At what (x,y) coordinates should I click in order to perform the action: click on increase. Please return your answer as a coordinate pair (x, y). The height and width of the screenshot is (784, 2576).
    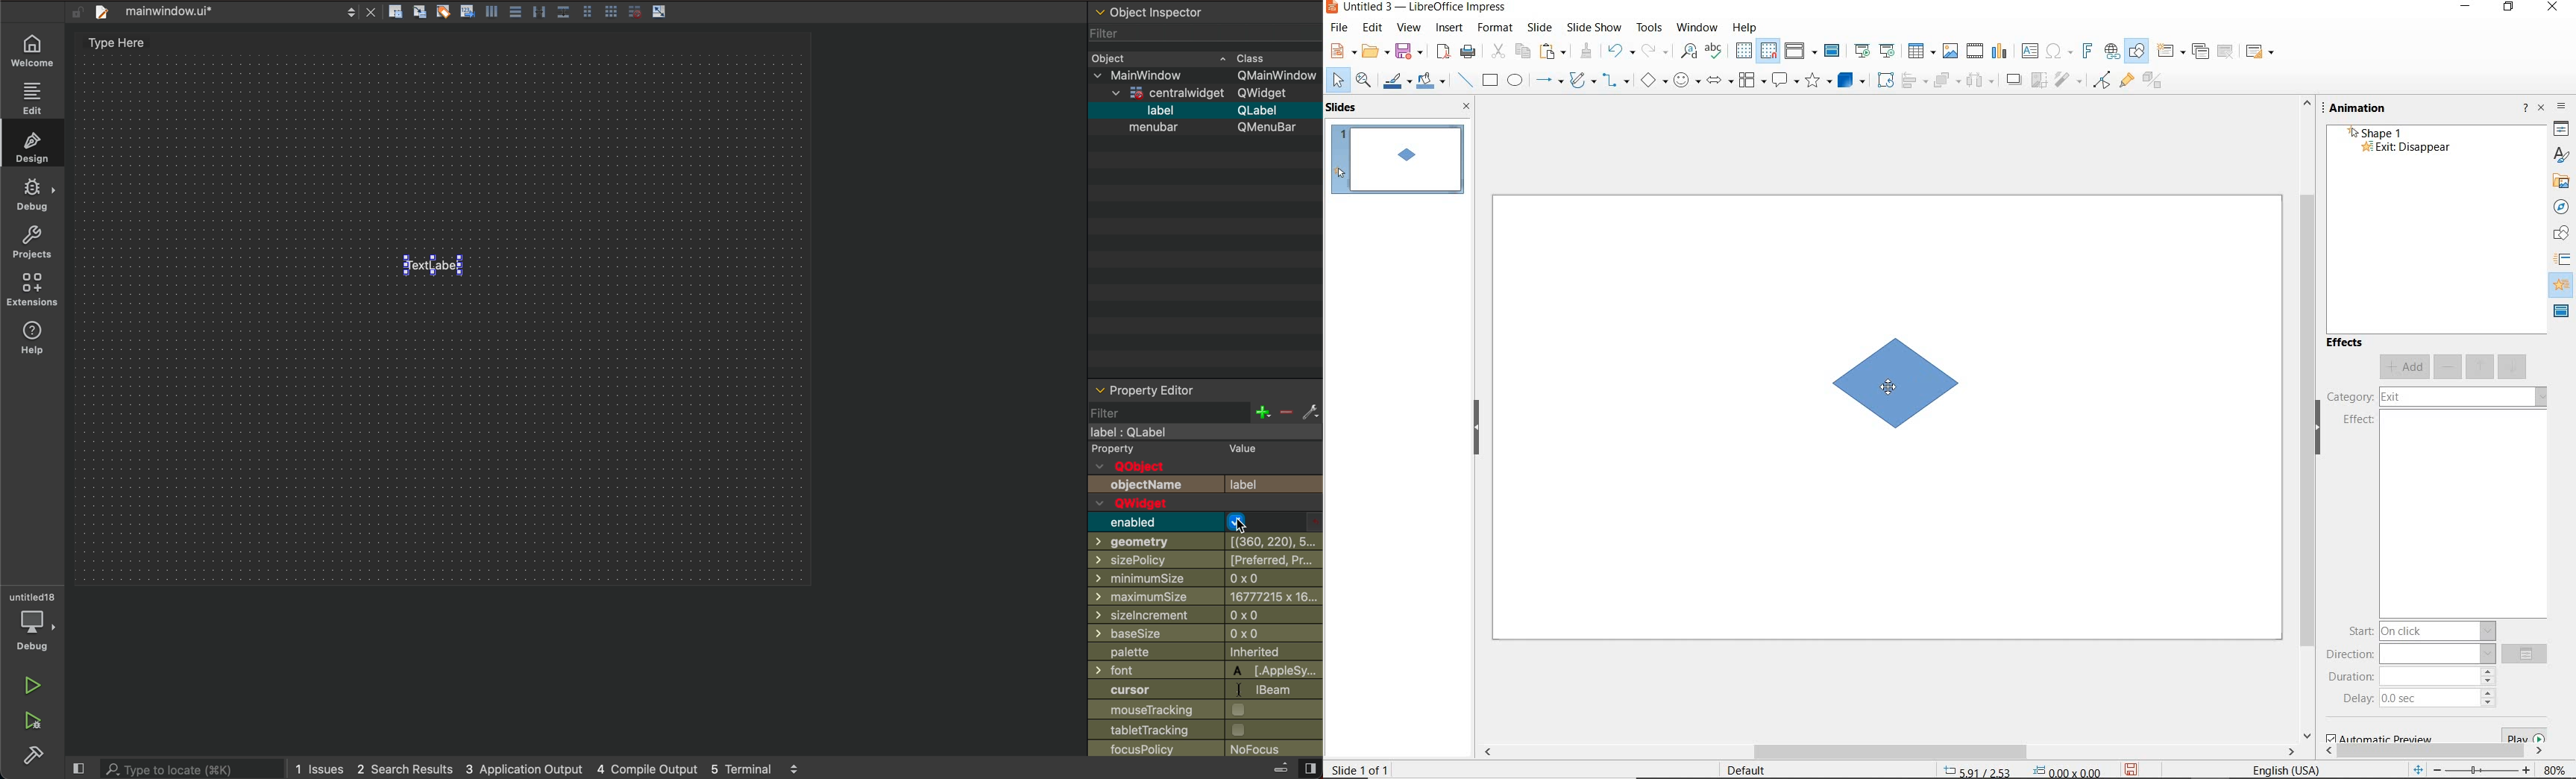
    Looking at the image, I should click on (1258, 412).